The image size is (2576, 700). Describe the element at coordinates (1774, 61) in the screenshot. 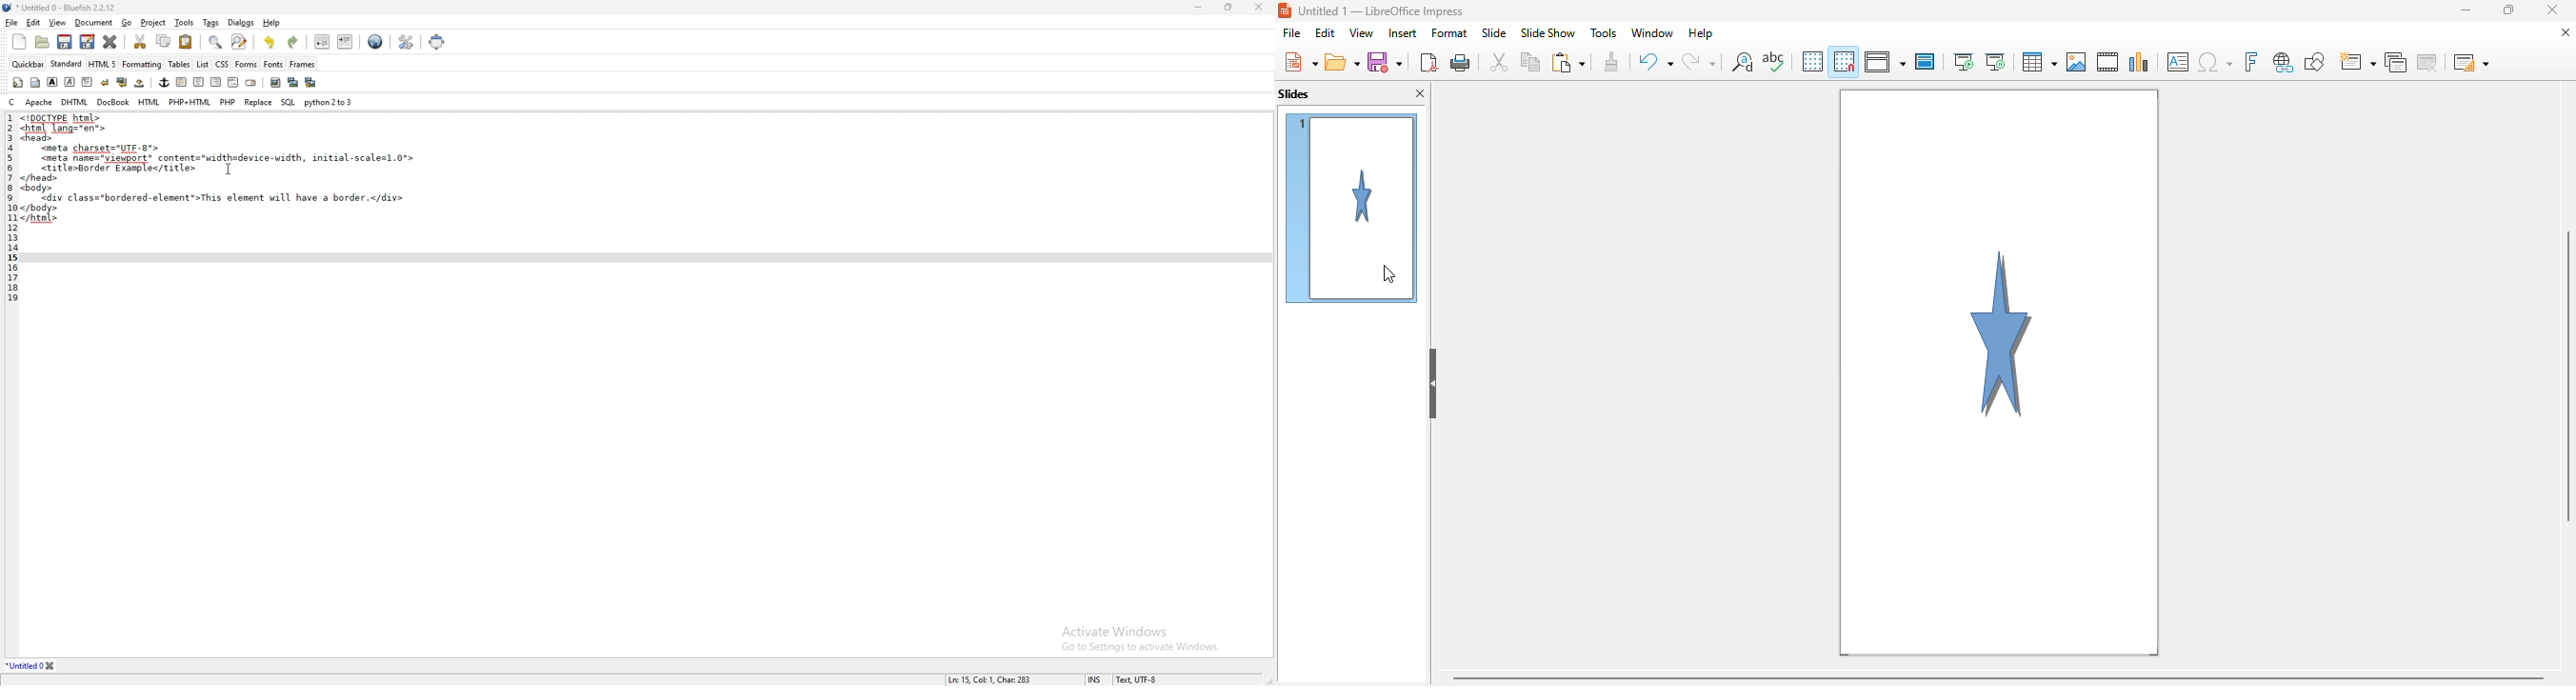

I see `spelling` at that location.